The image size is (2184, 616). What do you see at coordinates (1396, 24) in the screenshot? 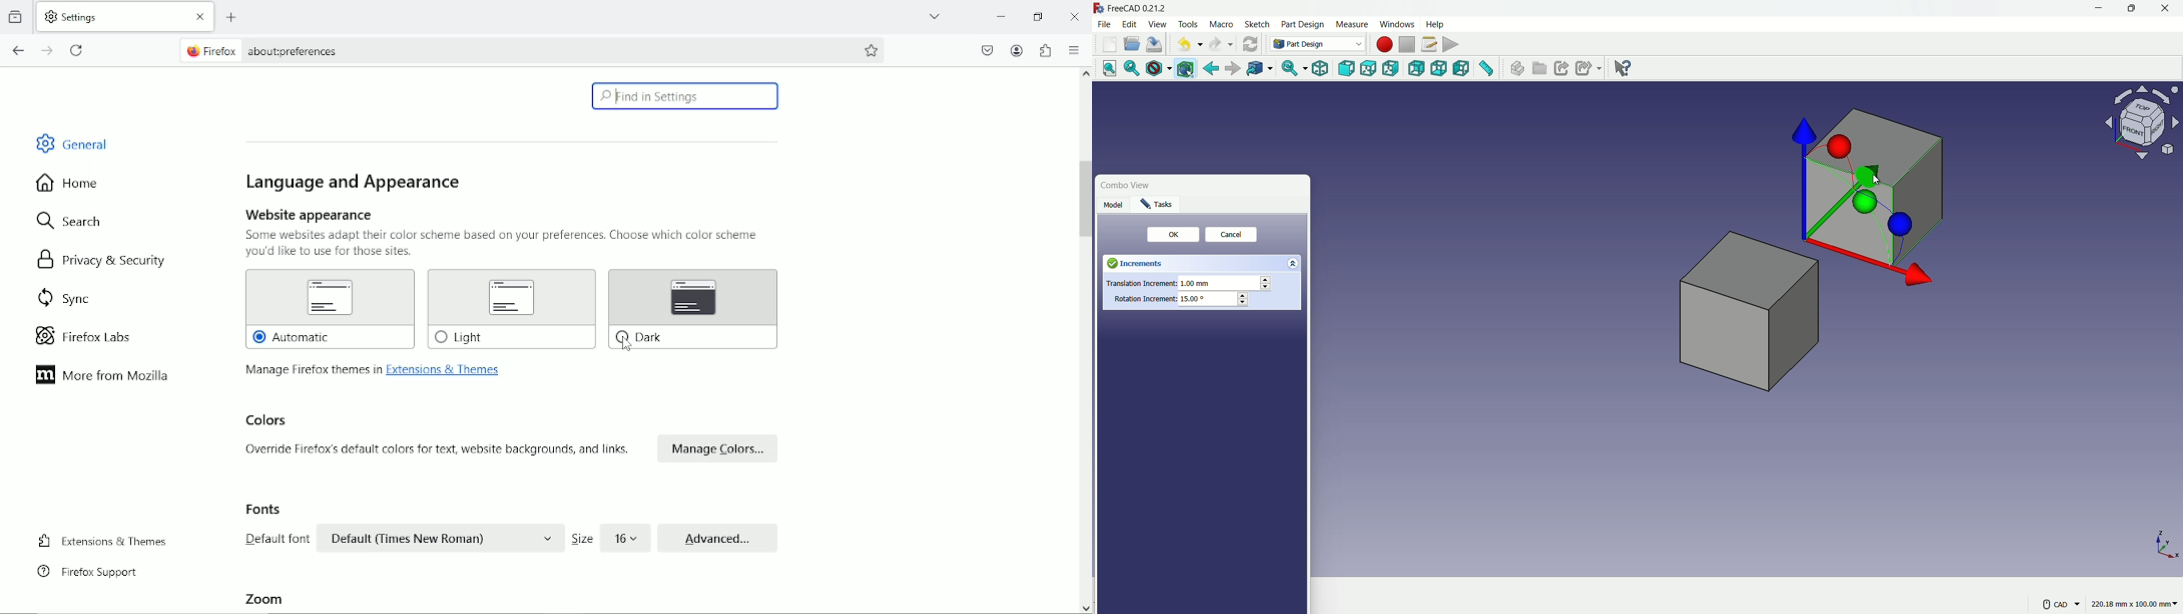
I see `windows` at bounding box center [1396, 24].